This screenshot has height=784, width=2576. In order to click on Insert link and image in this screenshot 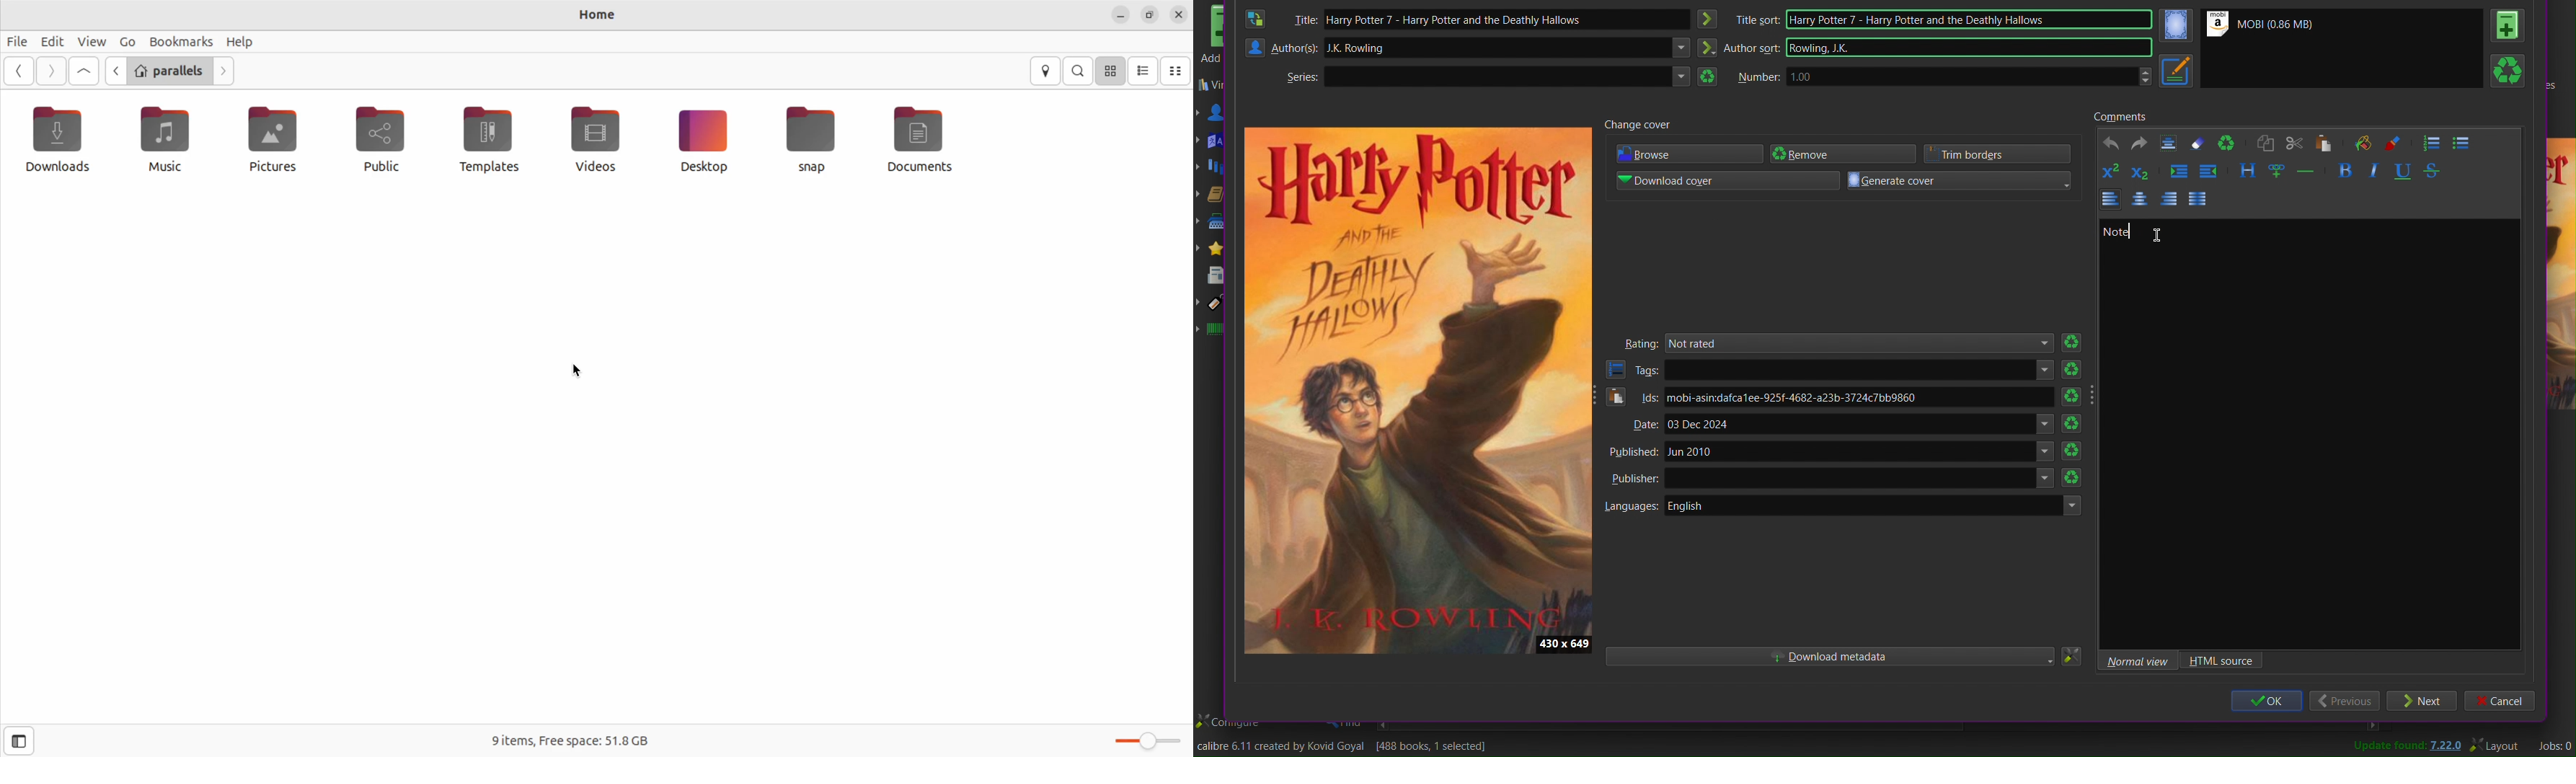, I will do `click(2277, 172)`.